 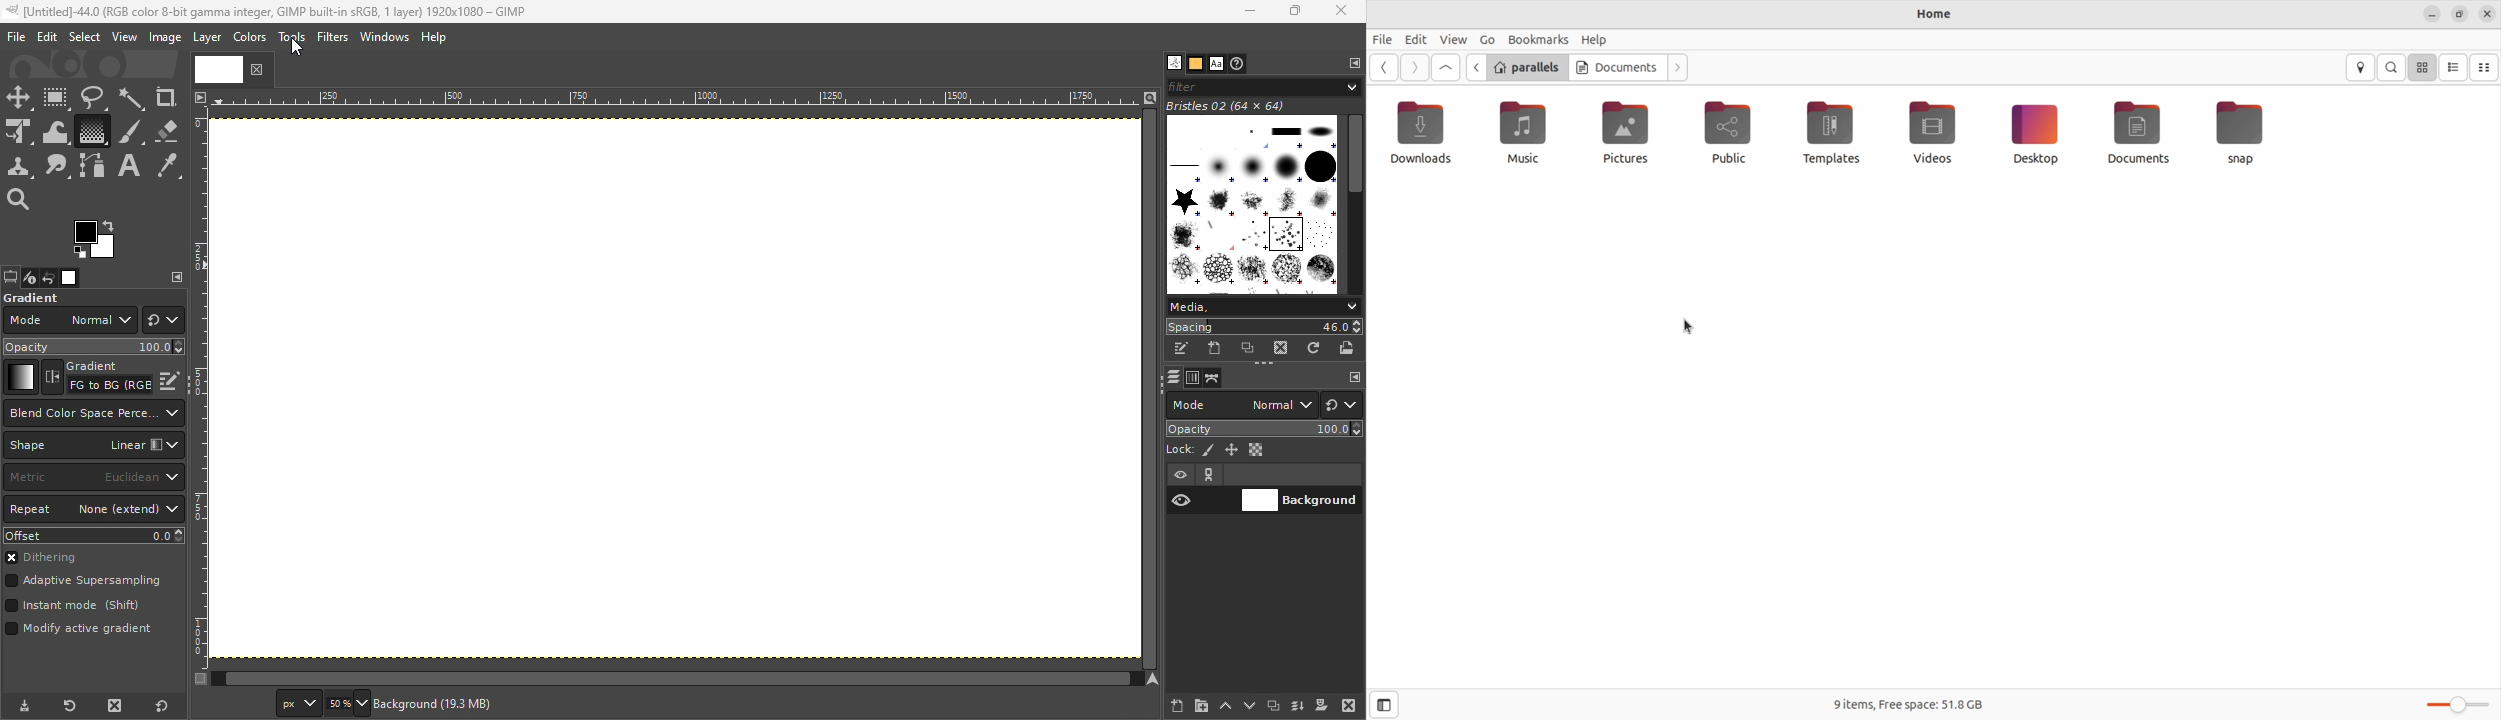 What do you see at coordinates (1905, 705) in the screenshot?
I see `free space` at bounding box center [1905, 705].